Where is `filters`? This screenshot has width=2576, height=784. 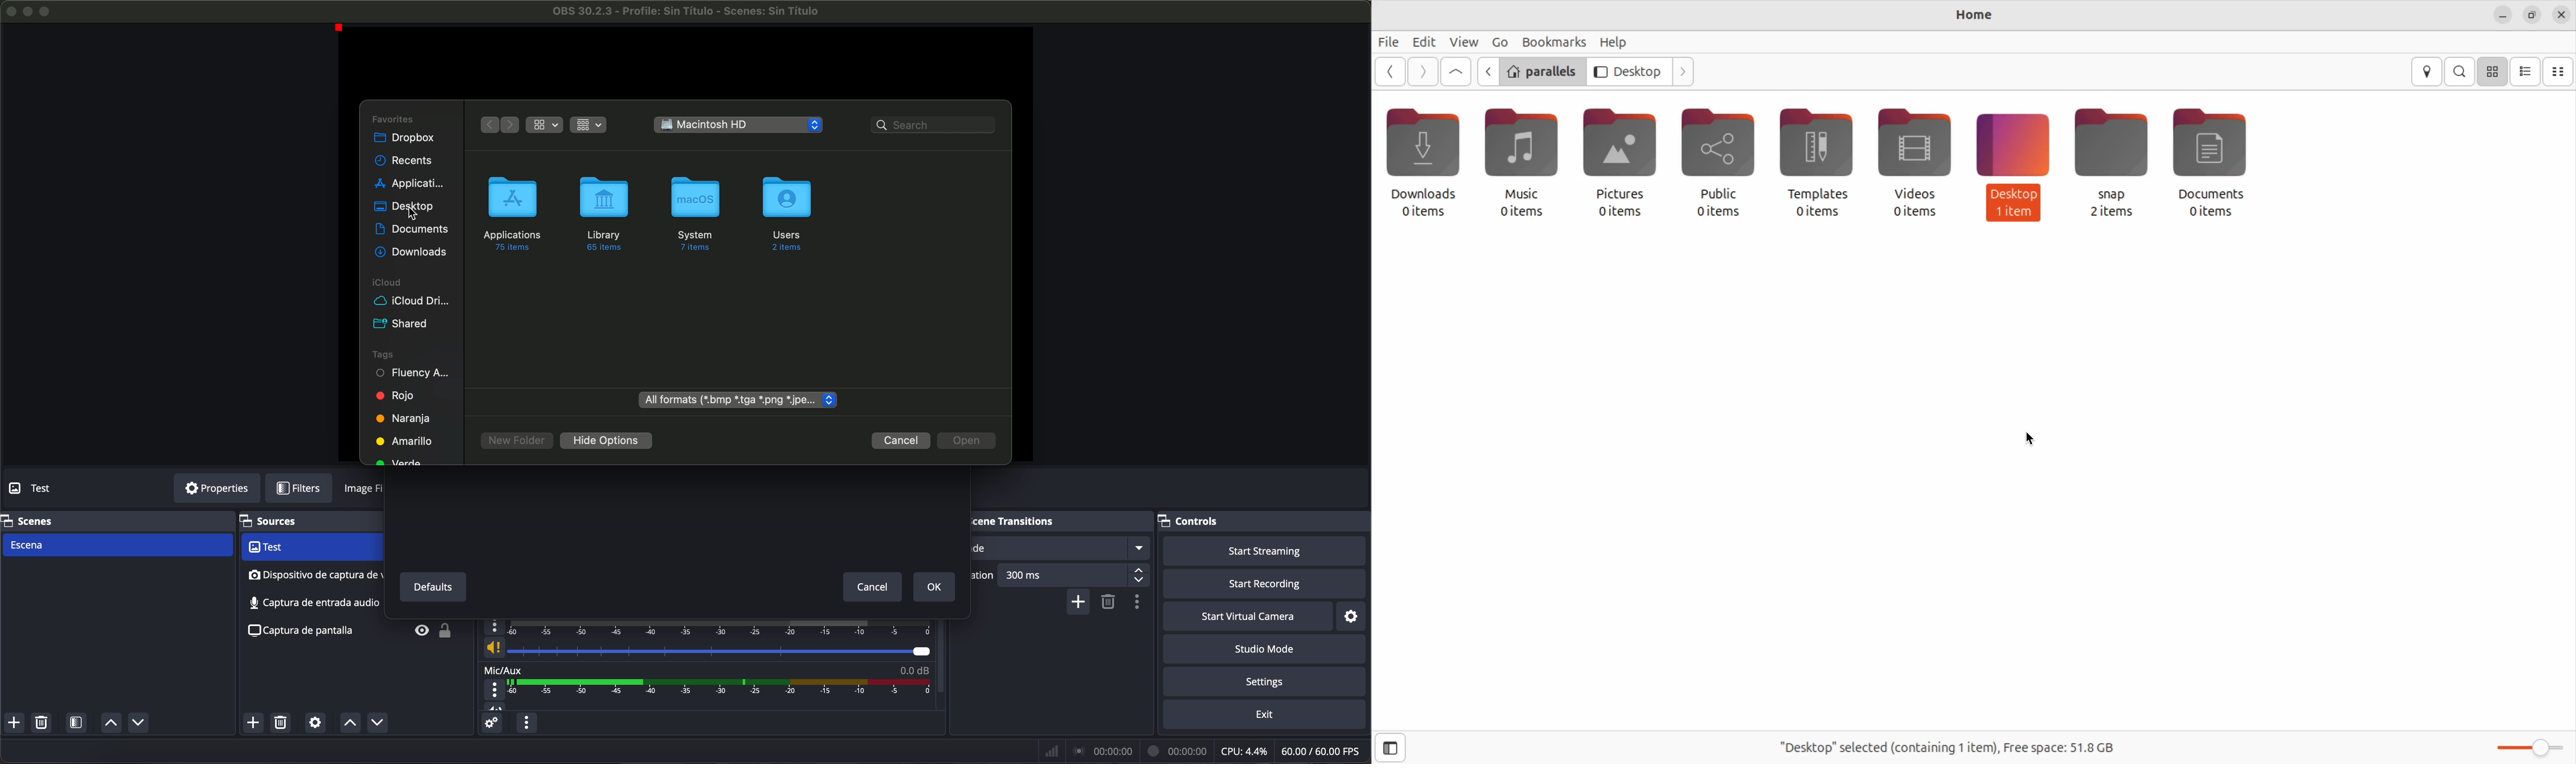 filters is located at coordinates (305, 489).